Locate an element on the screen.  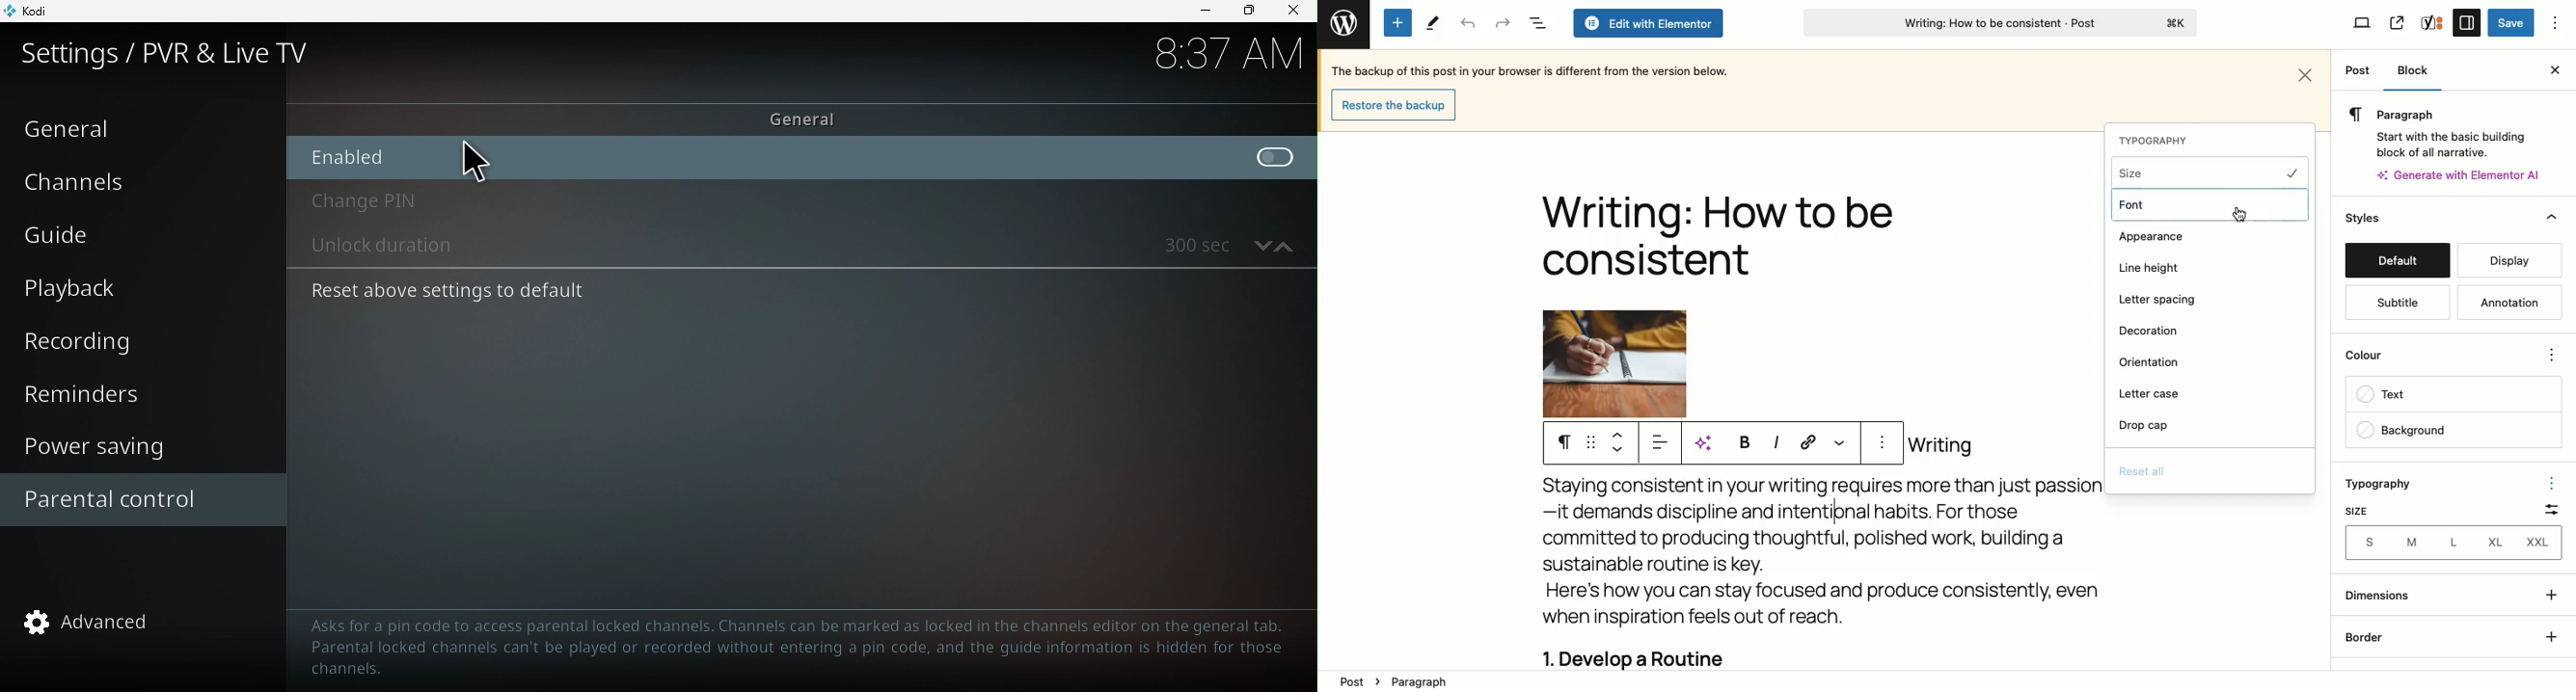
Reset all is located at coordinates (2145, 471).